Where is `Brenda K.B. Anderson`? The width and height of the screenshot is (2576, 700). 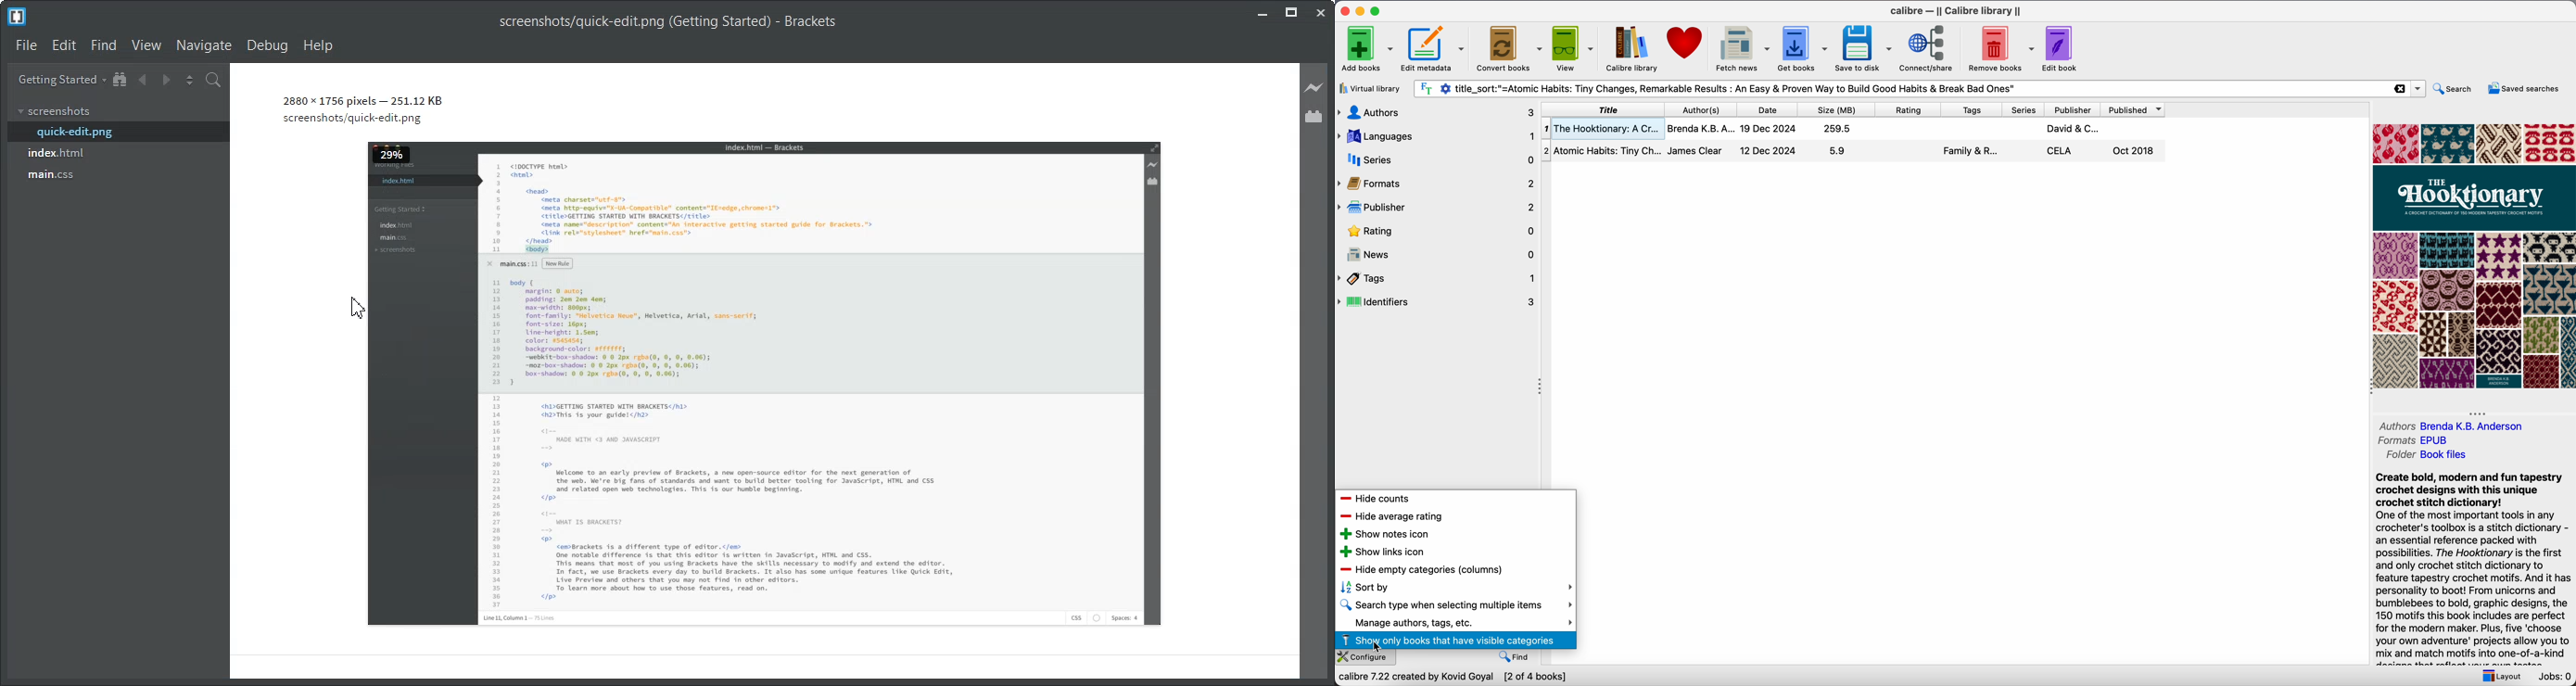 Brenda K.B. Anderson is located at coordinates (2472, 427).